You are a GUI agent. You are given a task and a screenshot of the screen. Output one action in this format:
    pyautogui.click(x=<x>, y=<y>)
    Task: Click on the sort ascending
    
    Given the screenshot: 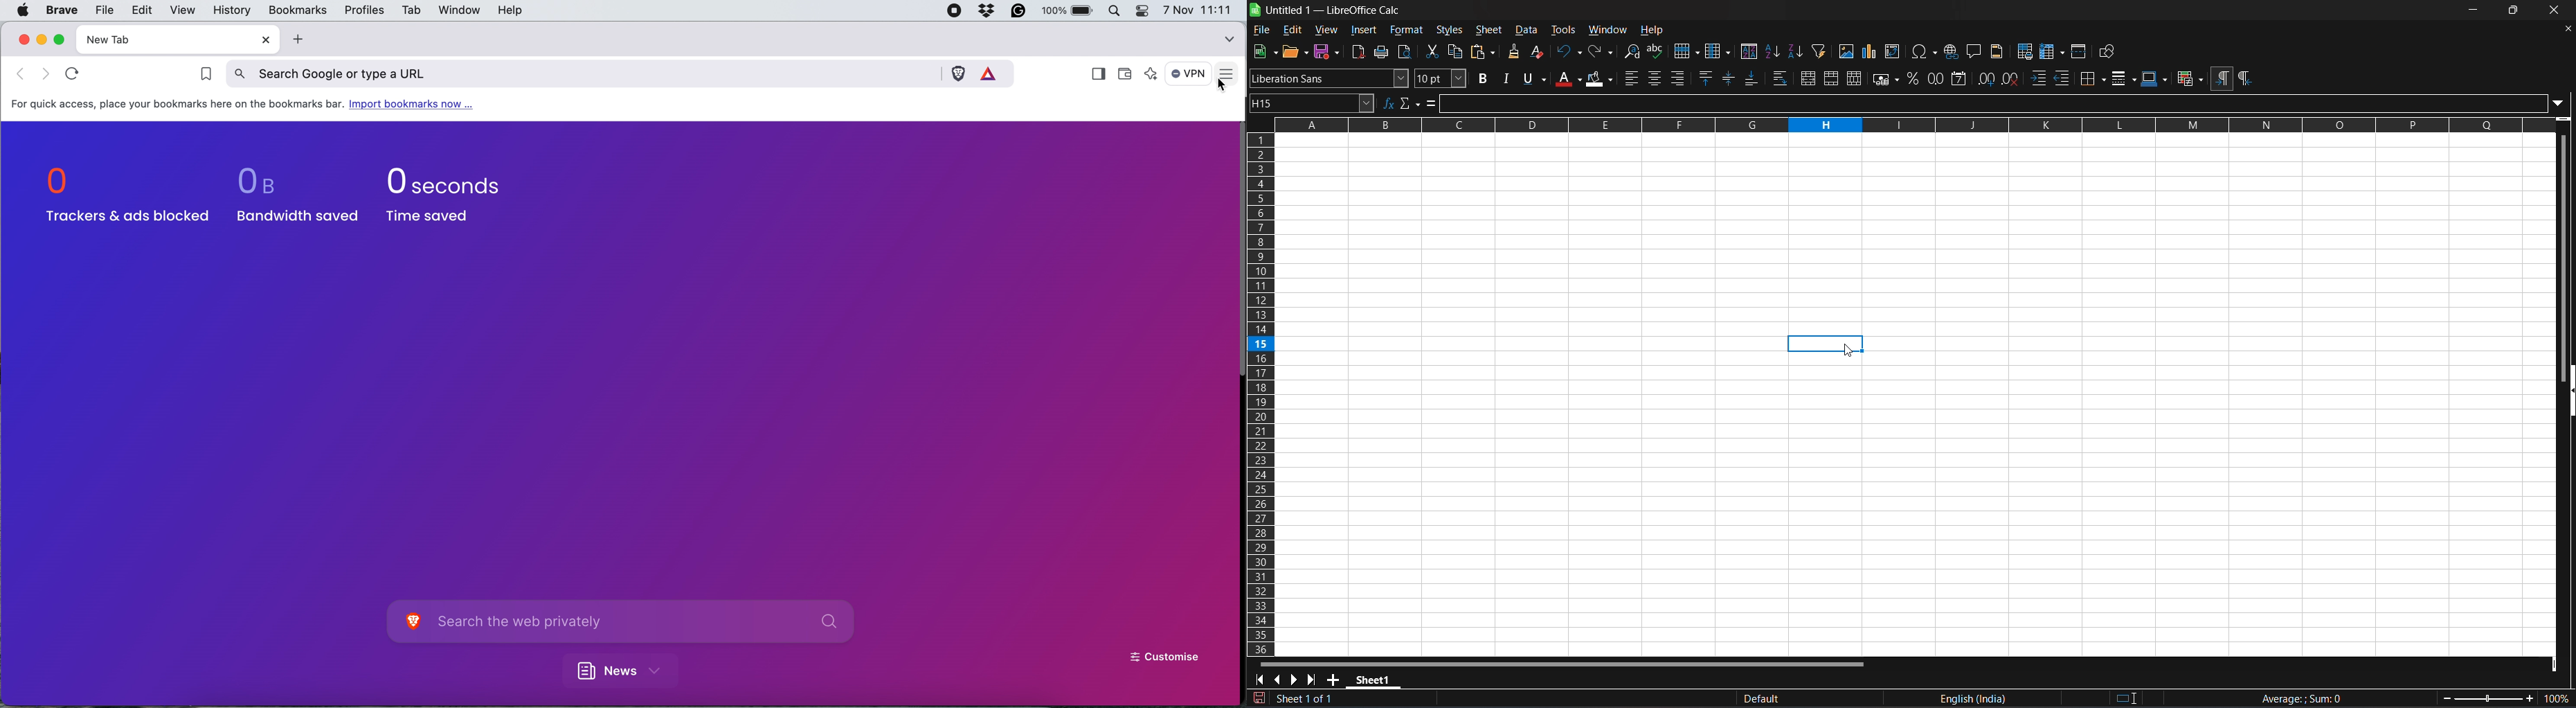 What is the action you would take?
    pyautogui.click(x=1773, y=53)
    